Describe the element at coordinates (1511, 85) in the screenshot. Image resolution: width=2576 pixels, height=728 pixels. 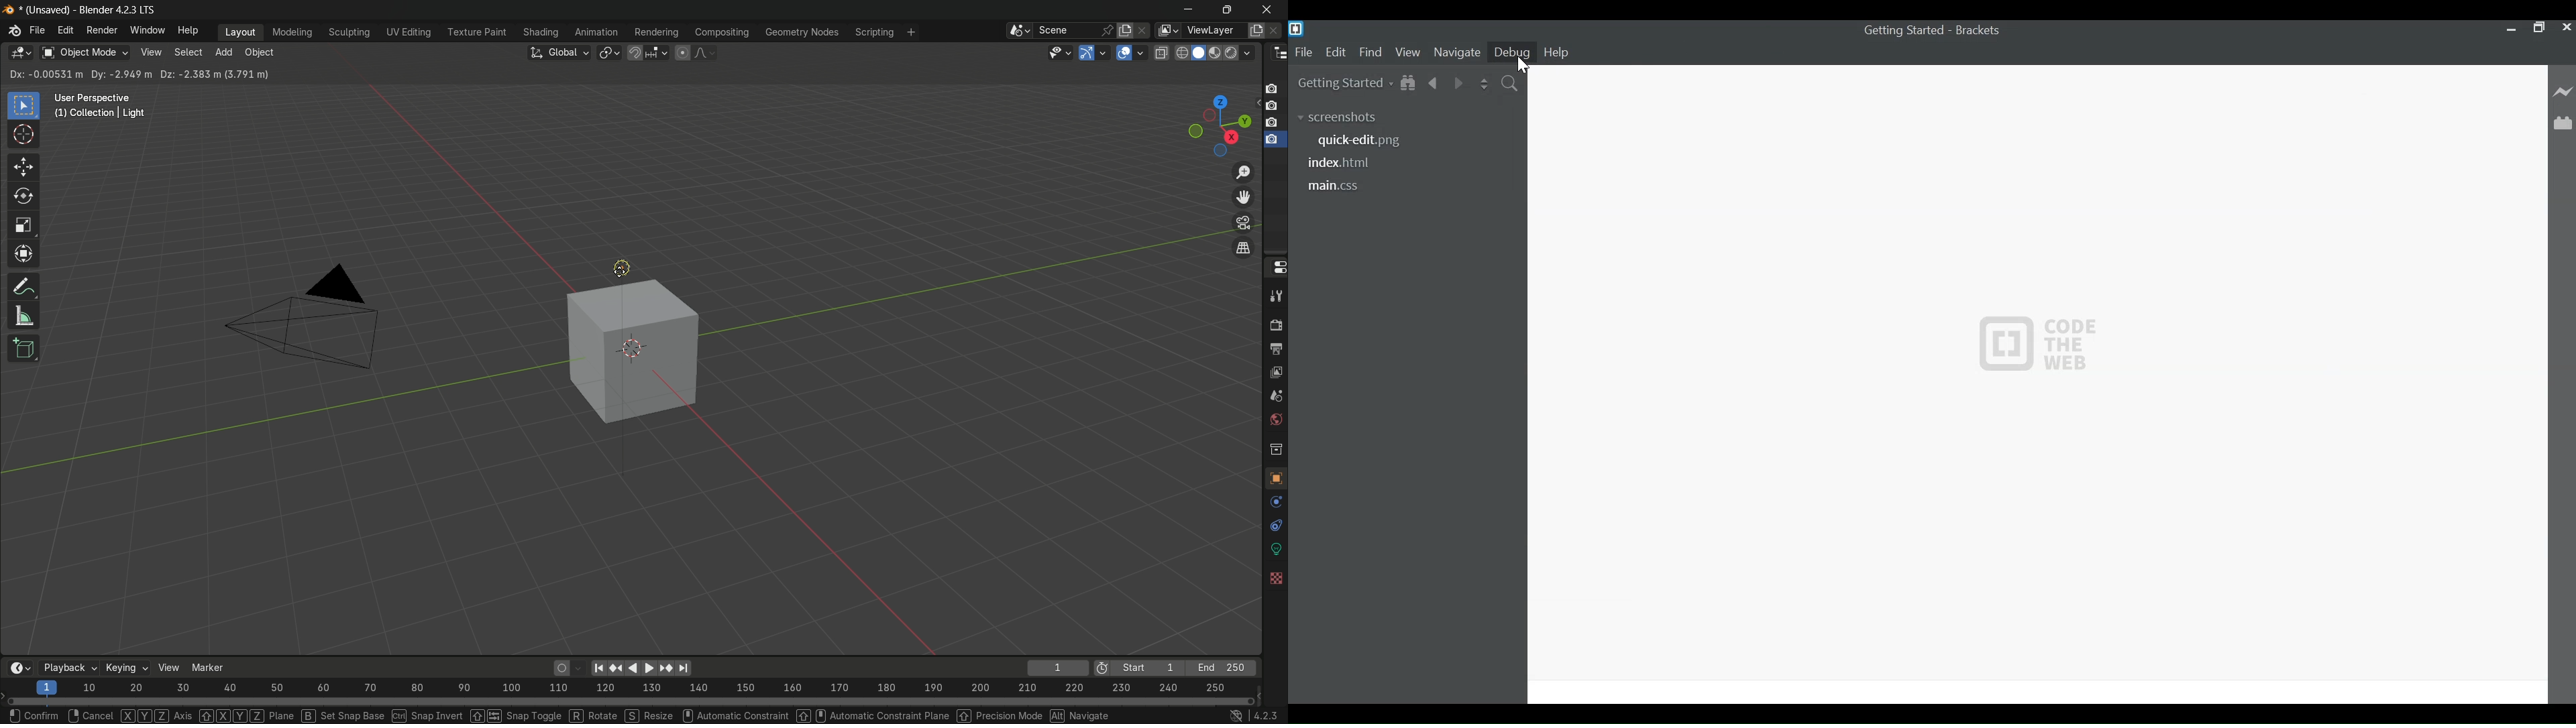
I see `Find in Files` at that location.